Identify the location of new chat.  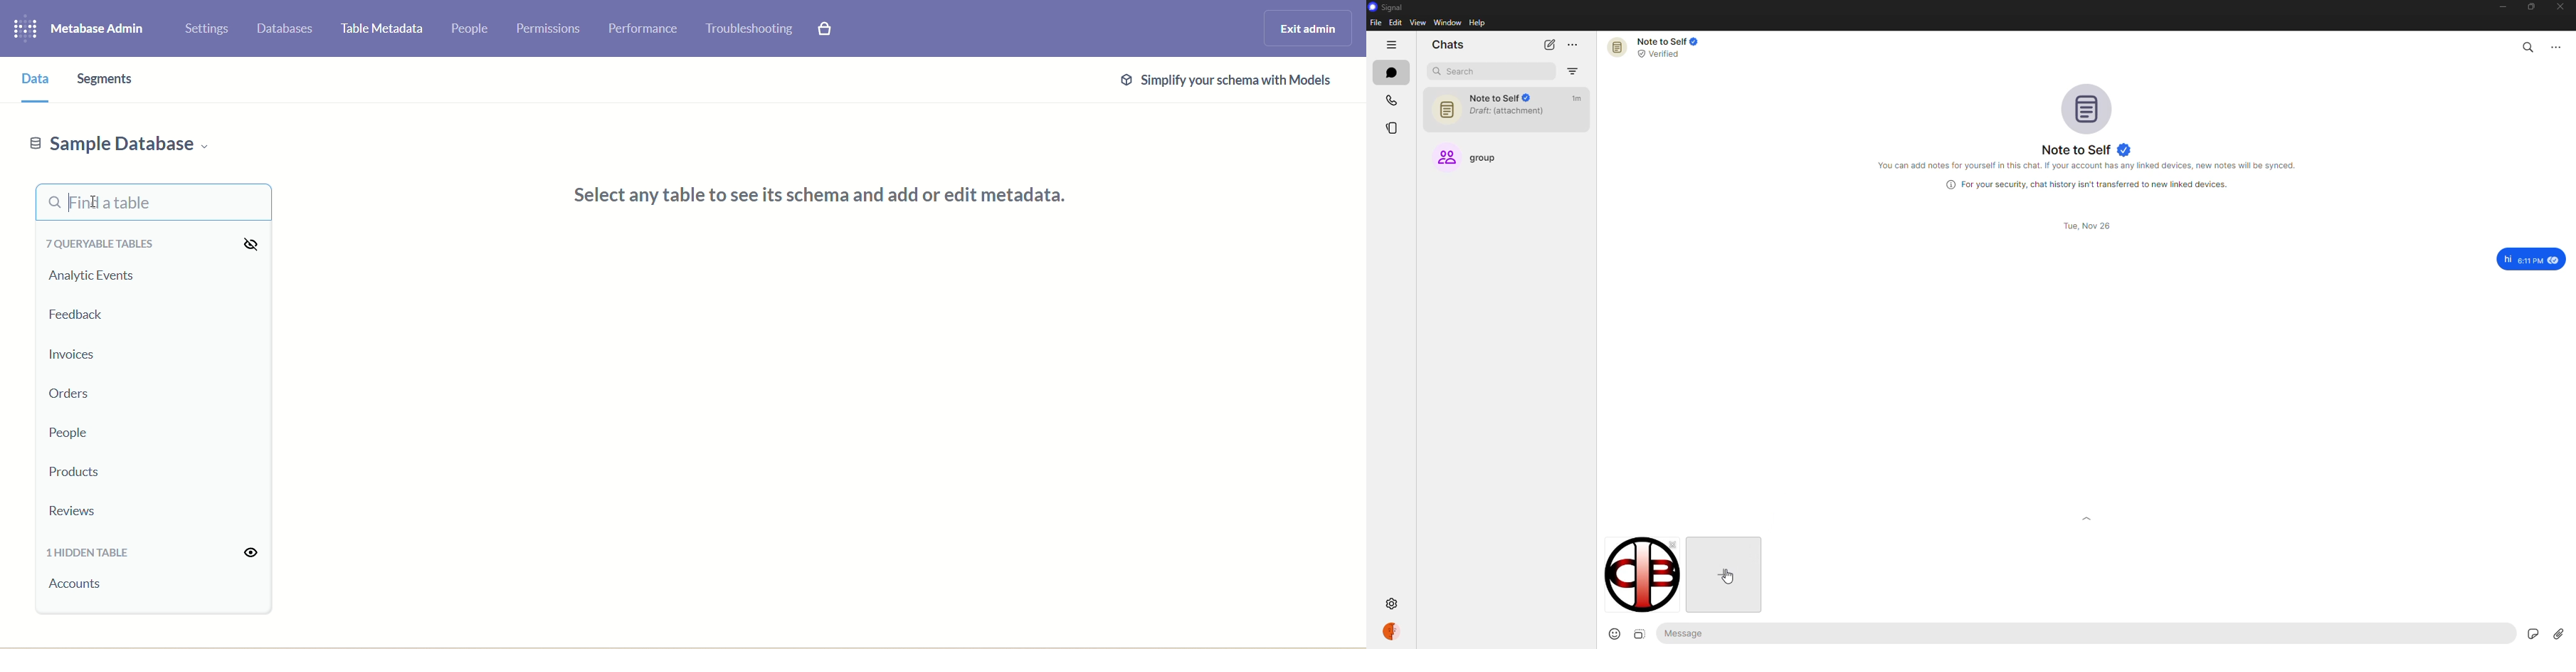
(1548, 45).